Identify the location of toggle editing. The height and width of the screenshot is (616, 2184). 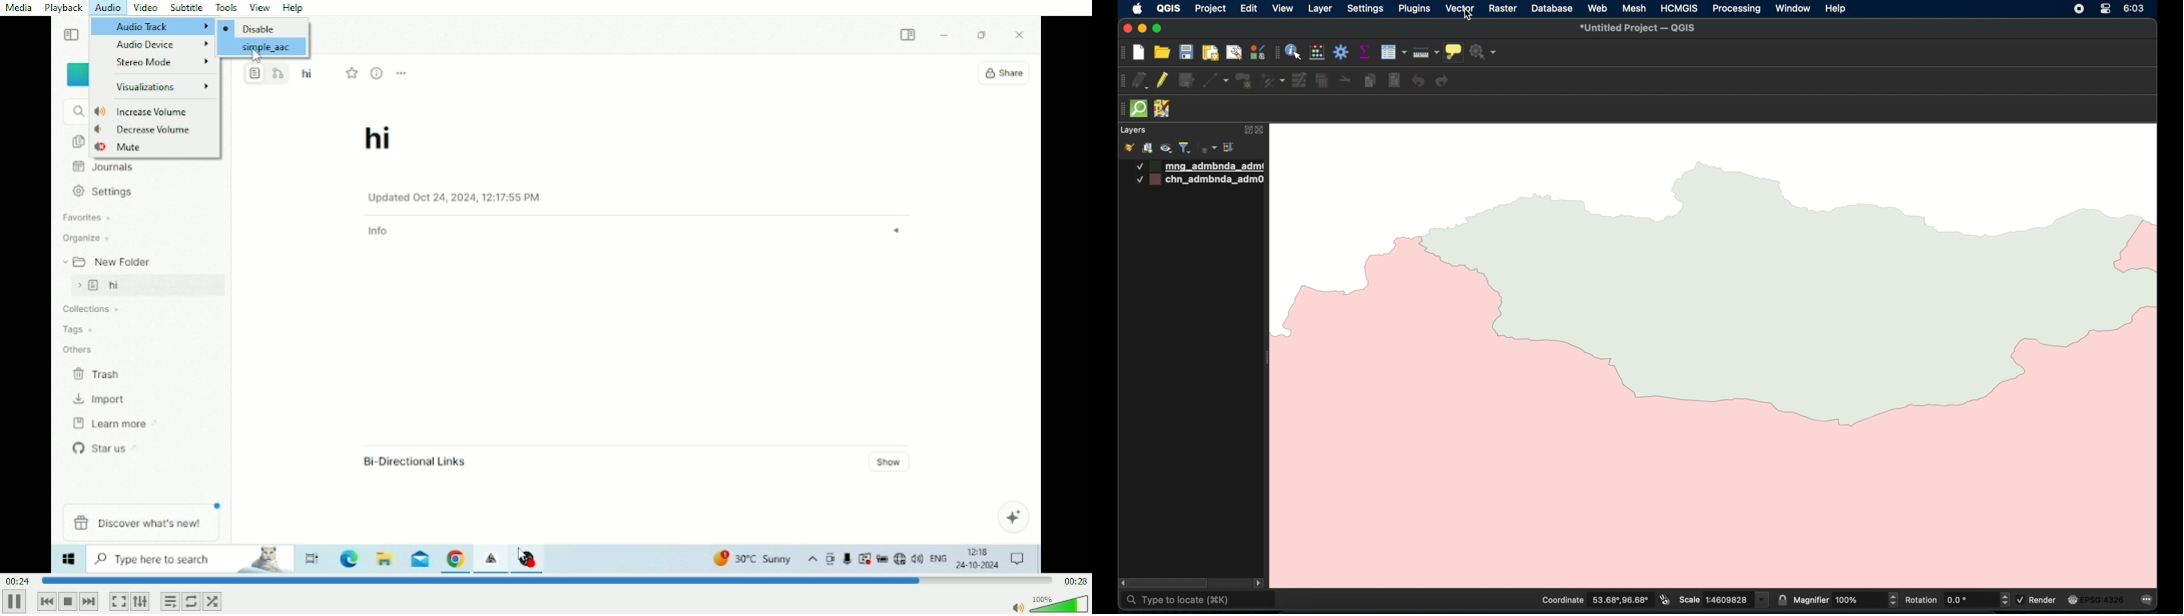
(1161, 80).